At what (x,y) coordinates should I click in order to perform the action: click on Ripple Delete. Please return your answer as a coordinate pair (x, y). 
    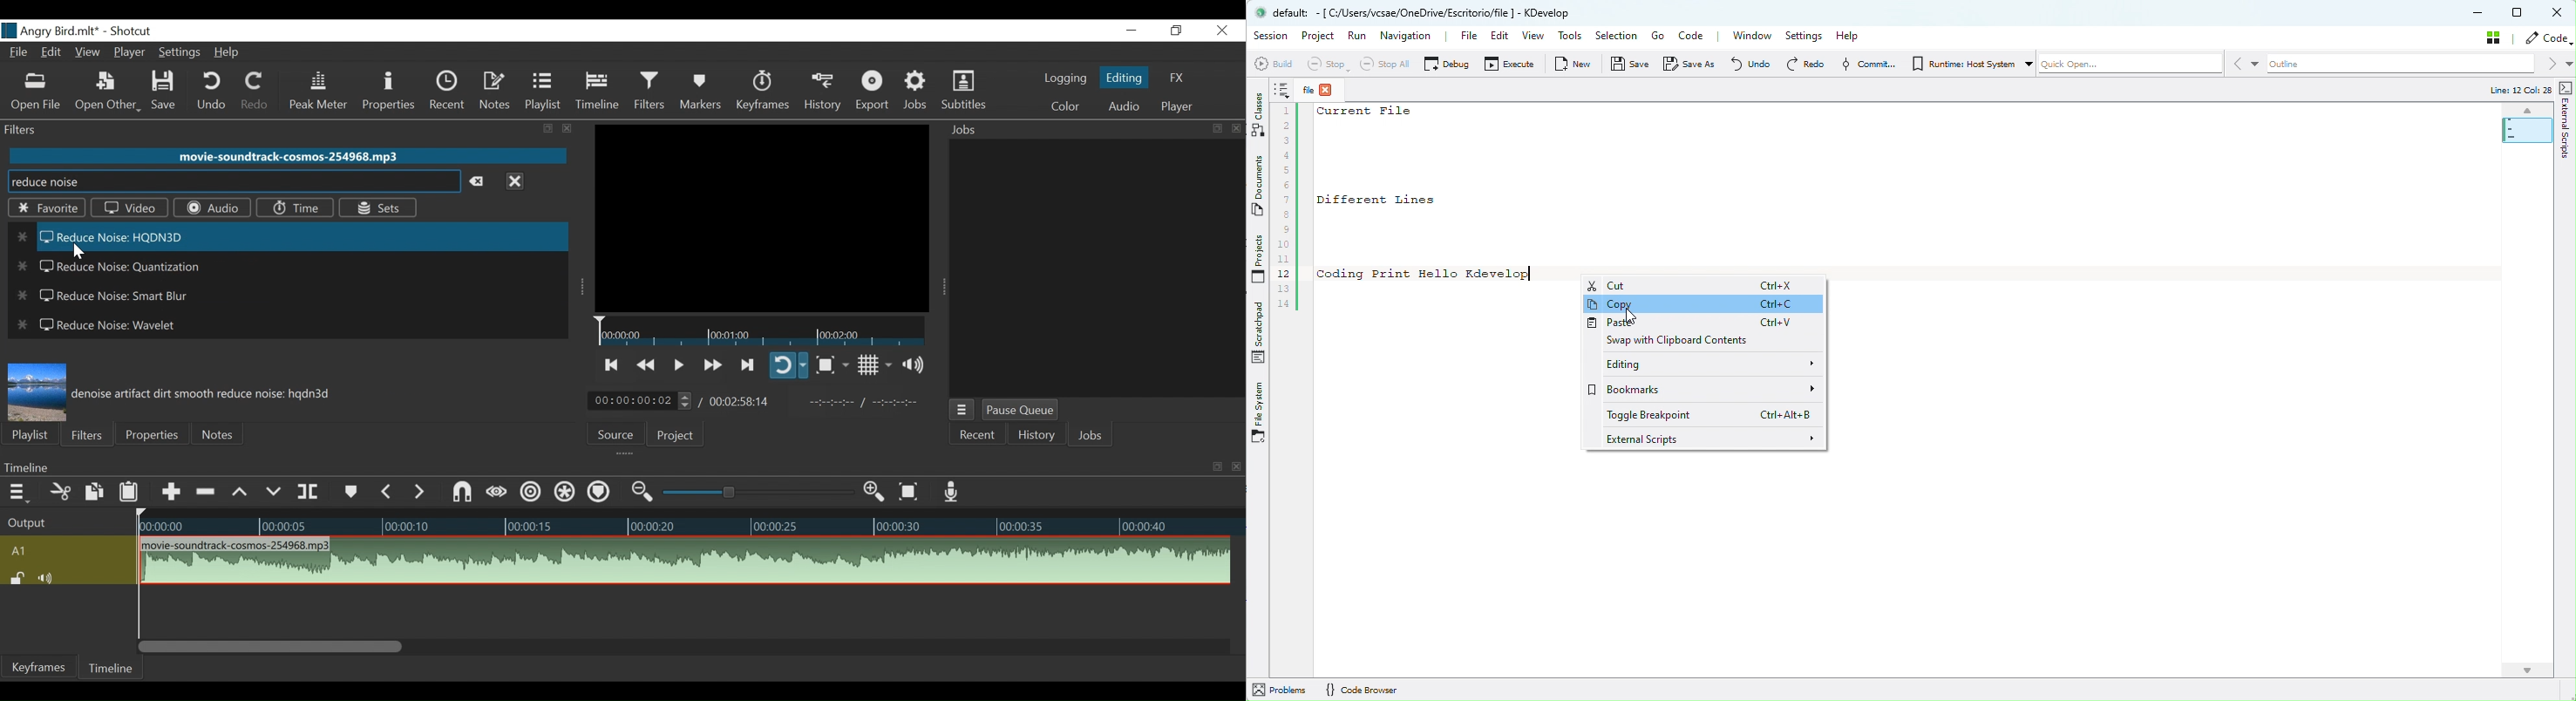
    Looking at the image, I should click on (207, 491).